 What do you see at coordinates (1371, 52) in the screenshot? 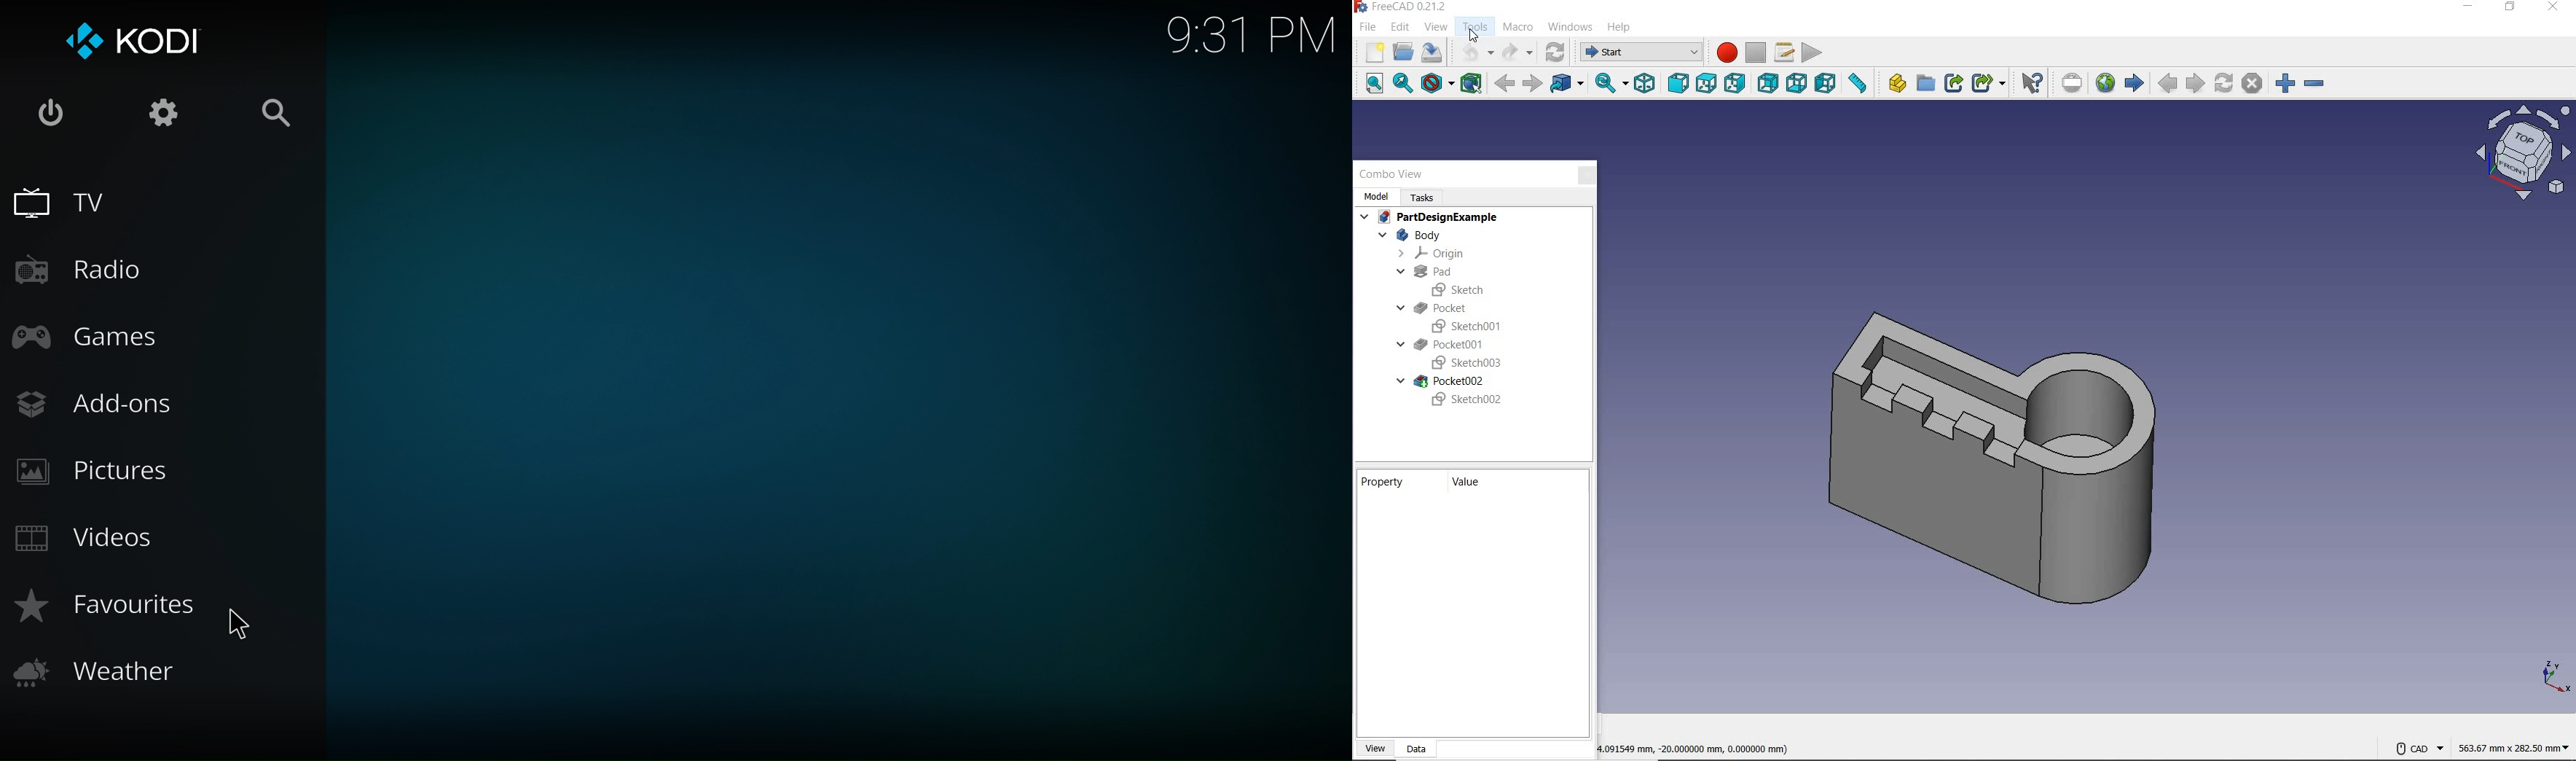
I see `New` at bounding box center [1371, 52].